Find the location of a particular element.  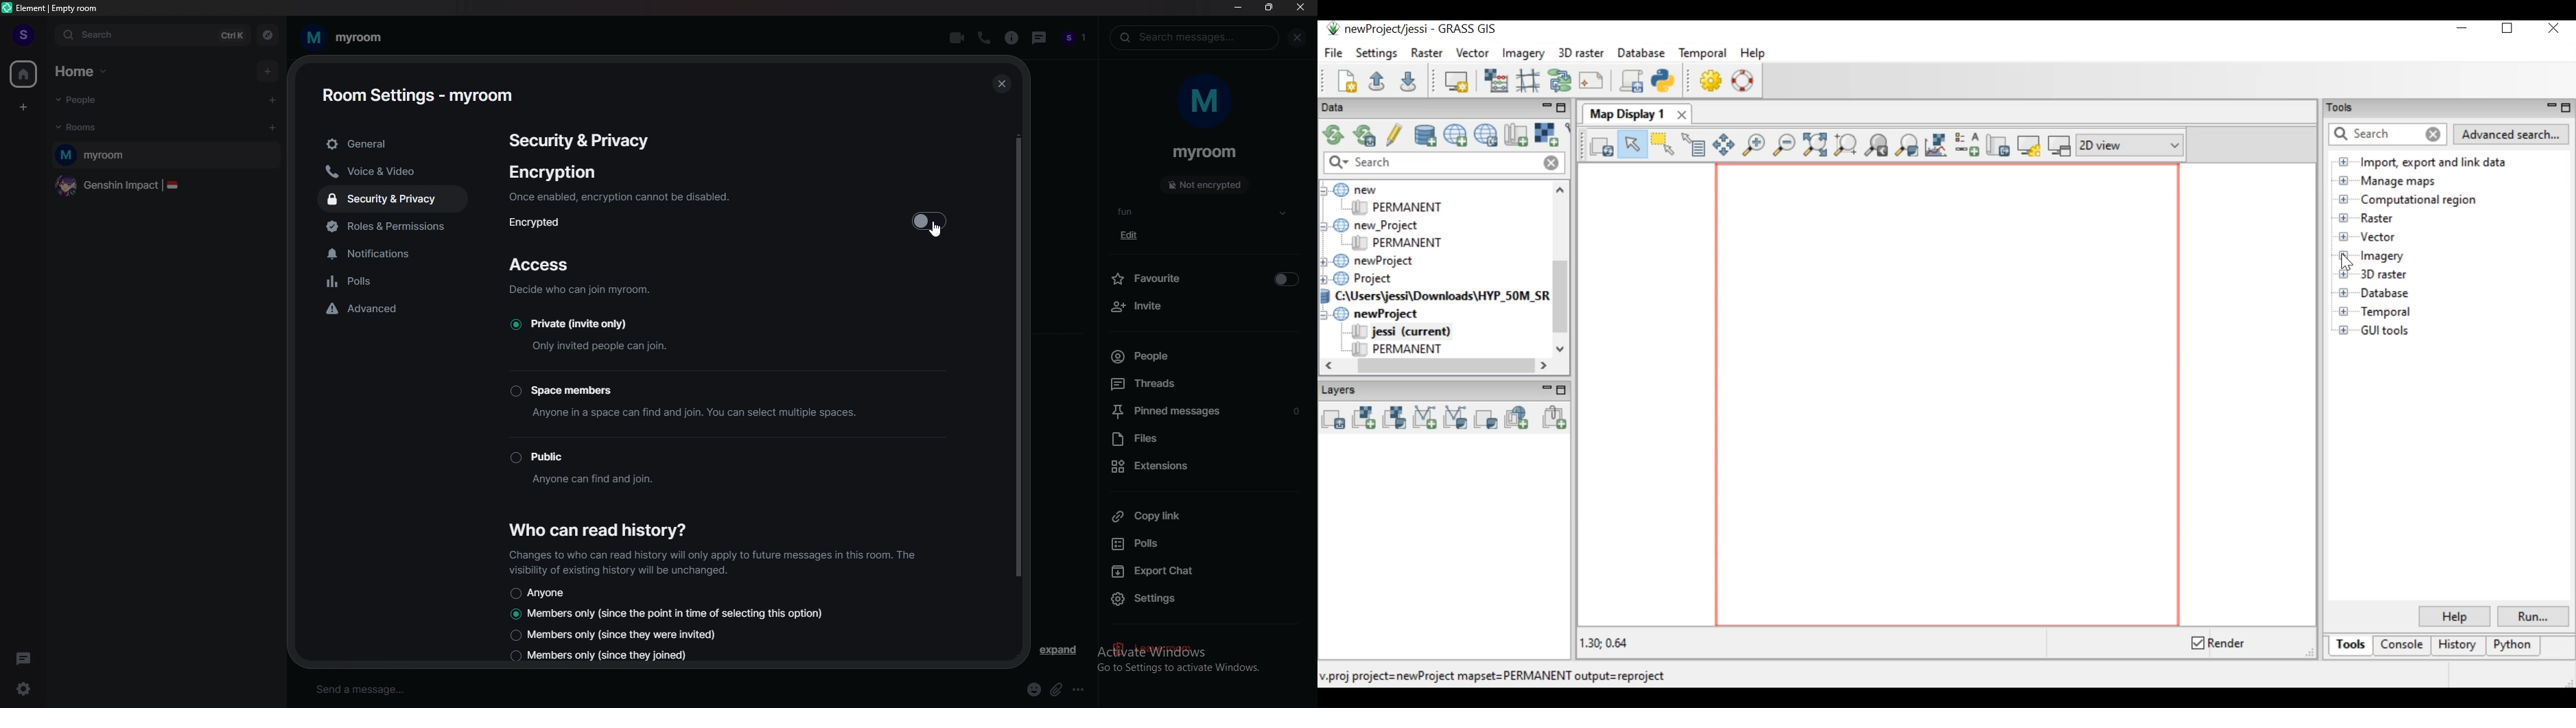

explore rooms is located at coordinates (268, 35).